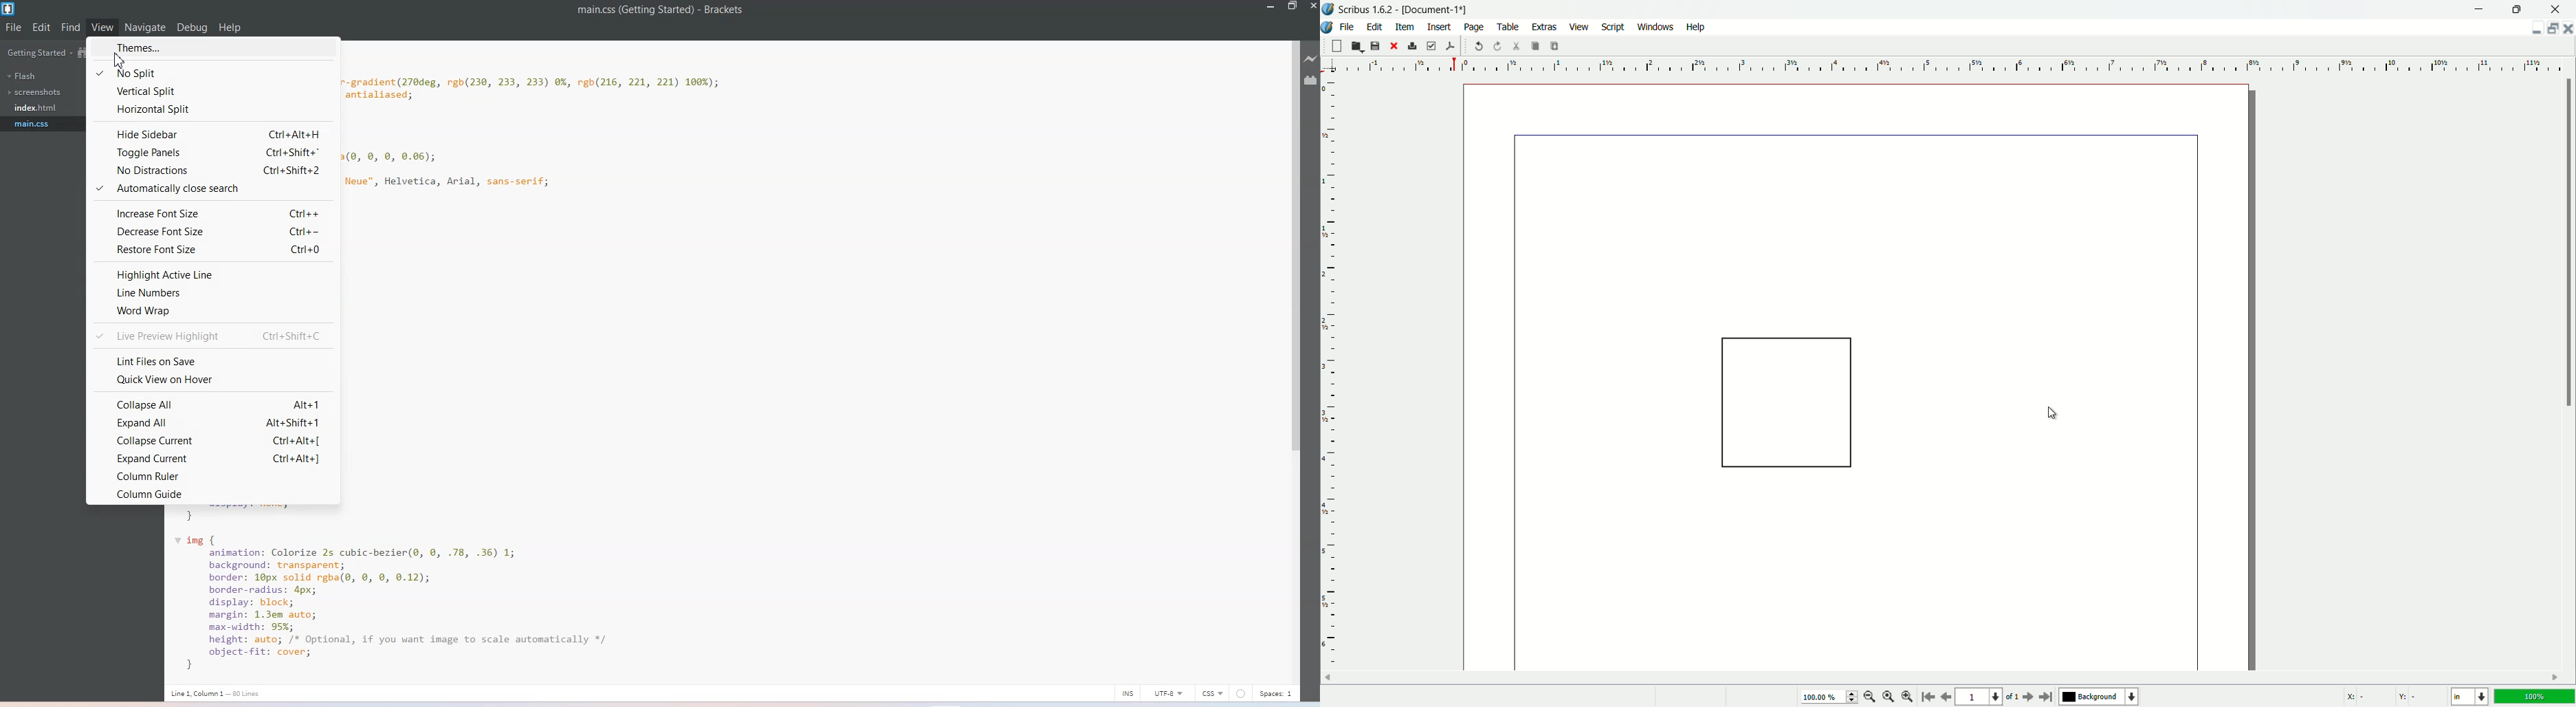  Describe the element at coordinates (1395, 46) in the screenshot. I see `close` at that location.